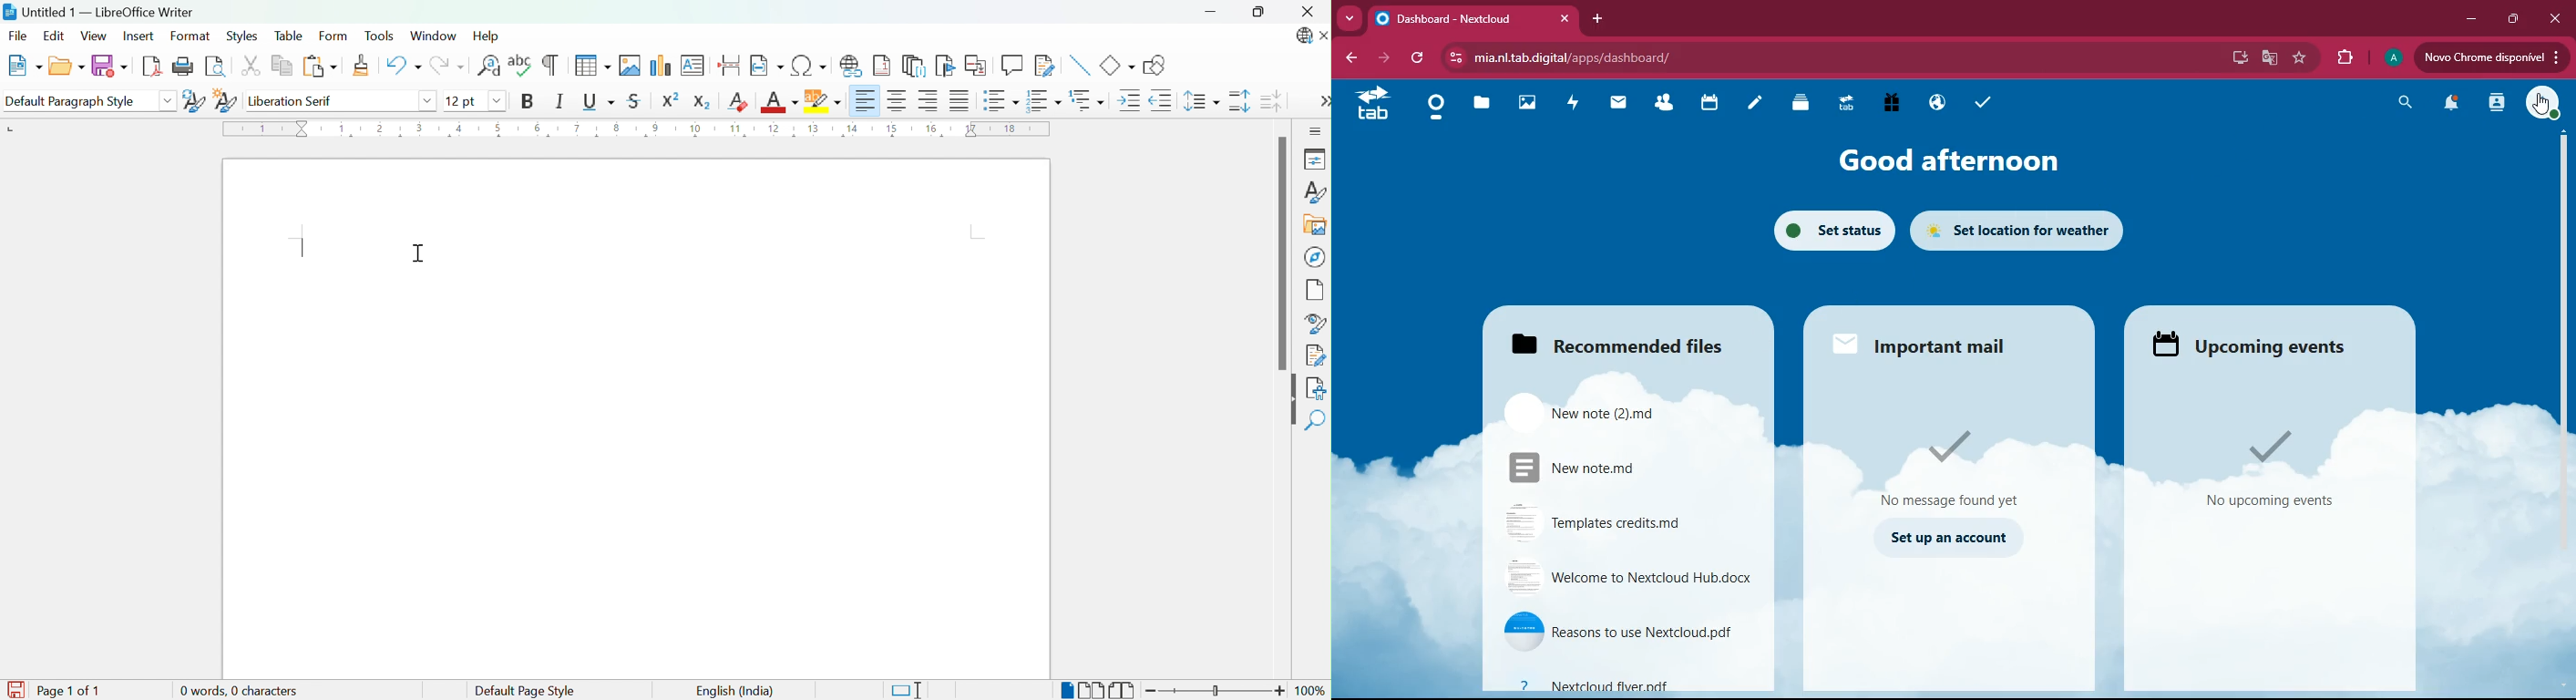 This screenshot has height=700, width=2576. Describe the element at coordinates (2566, 302) in the screenshot. I see `scroll bar` at that location.